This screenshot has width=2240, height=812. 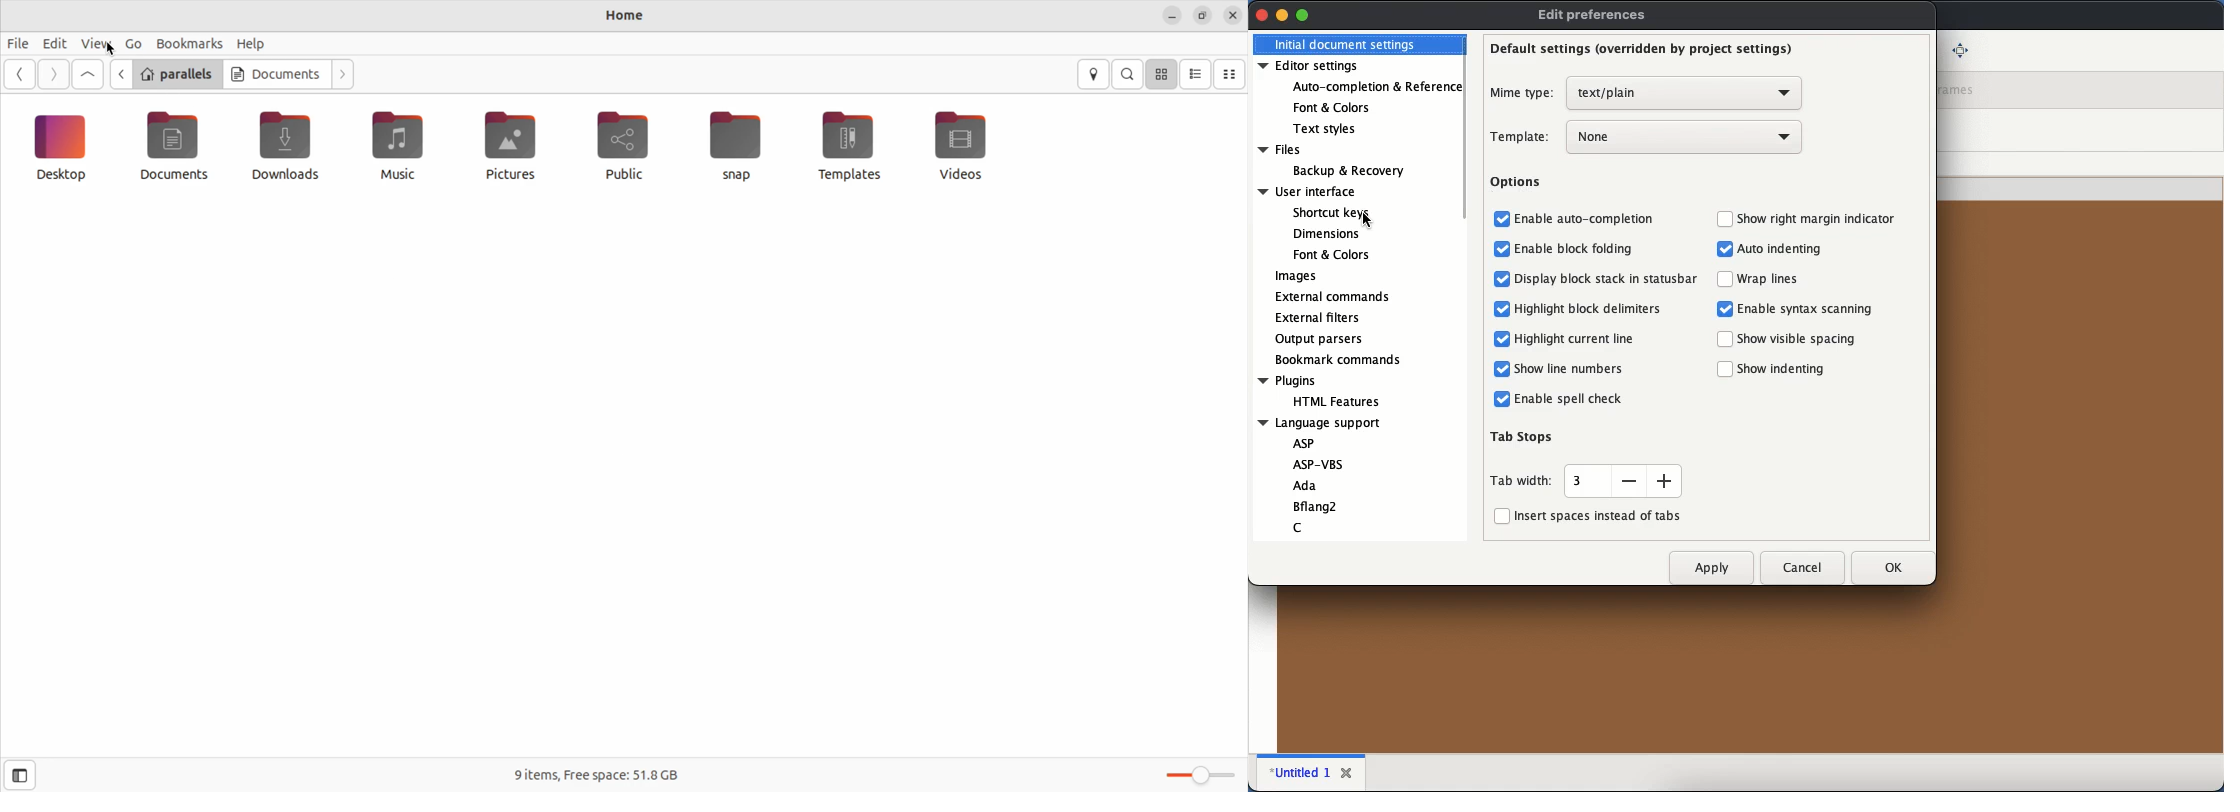 I want to click on HIML Features, so click(x=1349, y=403).